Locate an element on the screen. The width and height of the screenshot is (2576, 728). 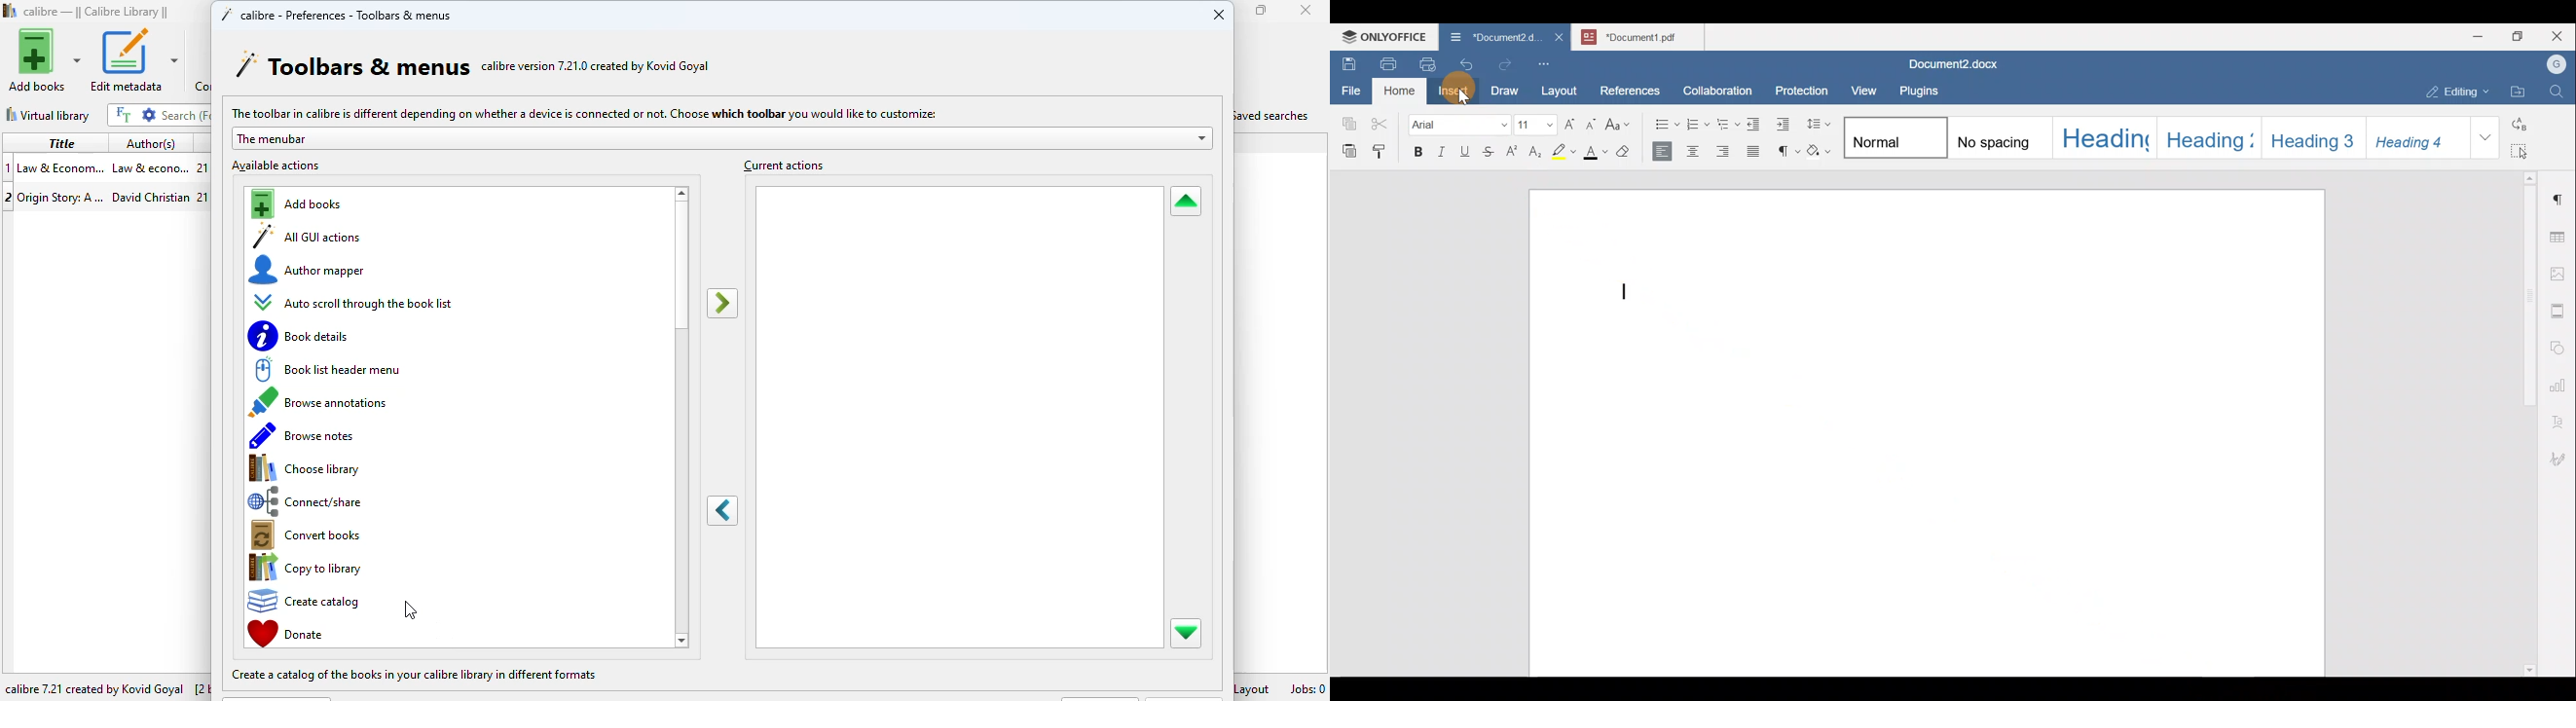
References is located at coordinates (1629, 89).